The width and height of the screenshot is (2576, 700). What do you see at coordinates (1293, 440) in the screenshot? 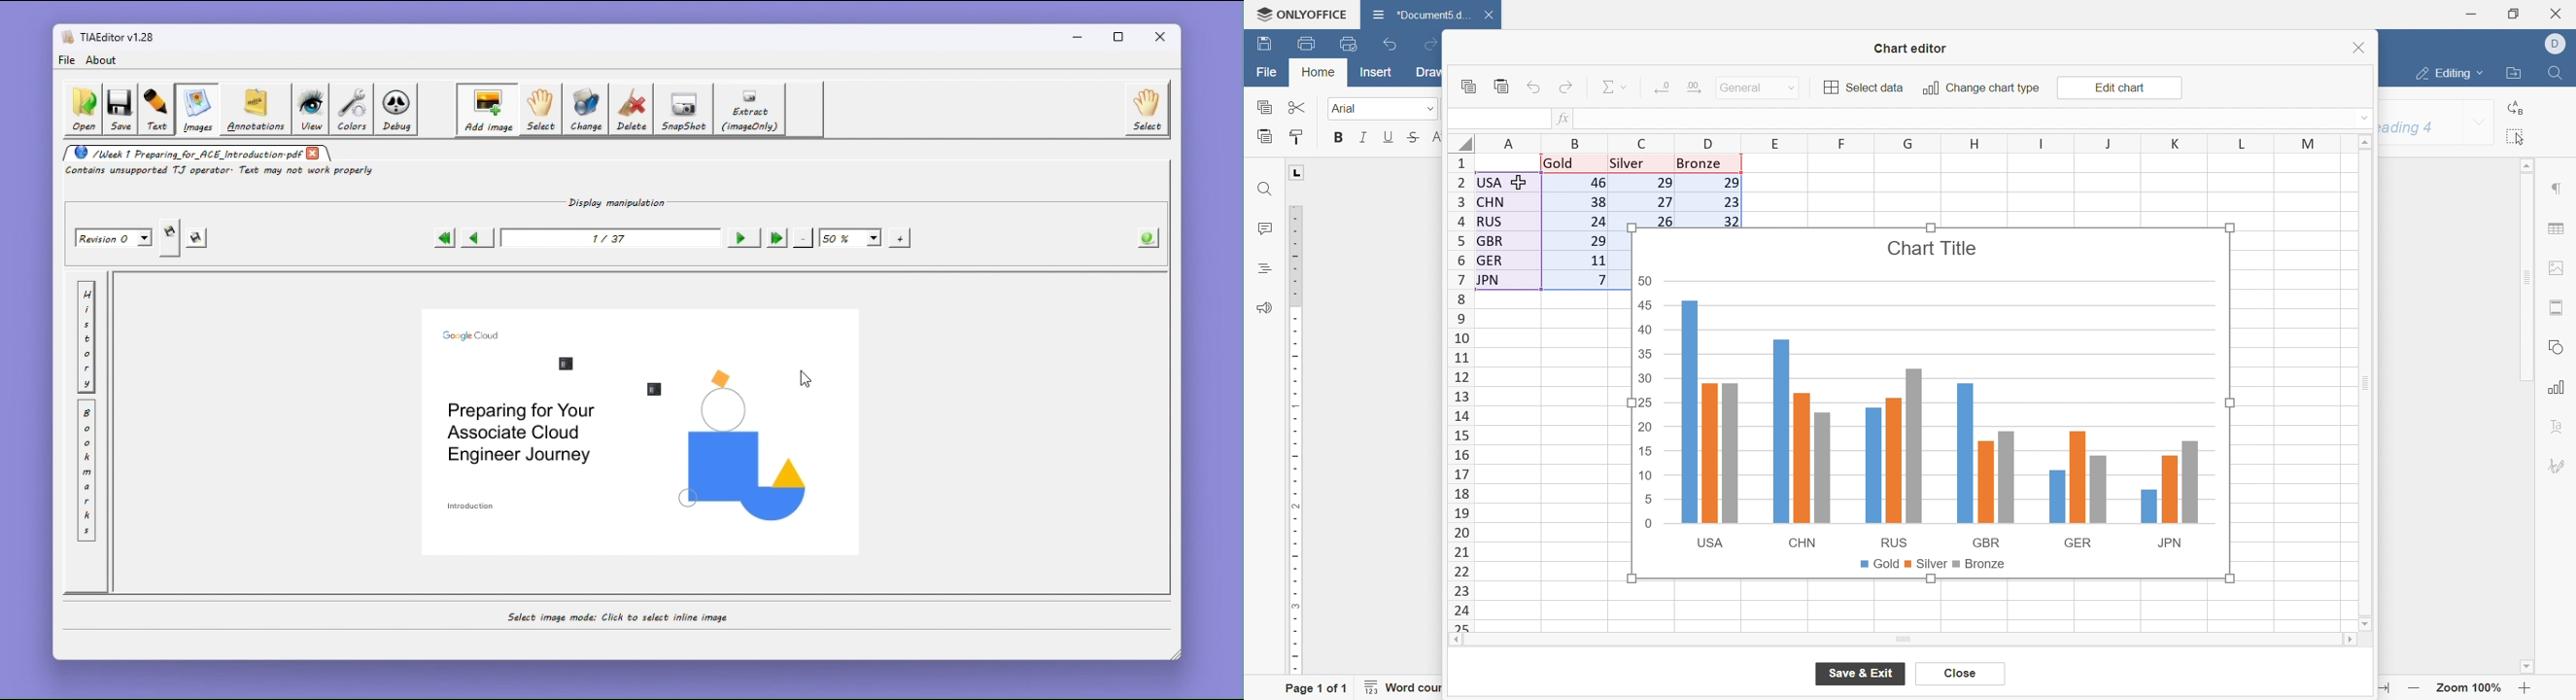
I see `ruler` at bounding box center [1293, 440].